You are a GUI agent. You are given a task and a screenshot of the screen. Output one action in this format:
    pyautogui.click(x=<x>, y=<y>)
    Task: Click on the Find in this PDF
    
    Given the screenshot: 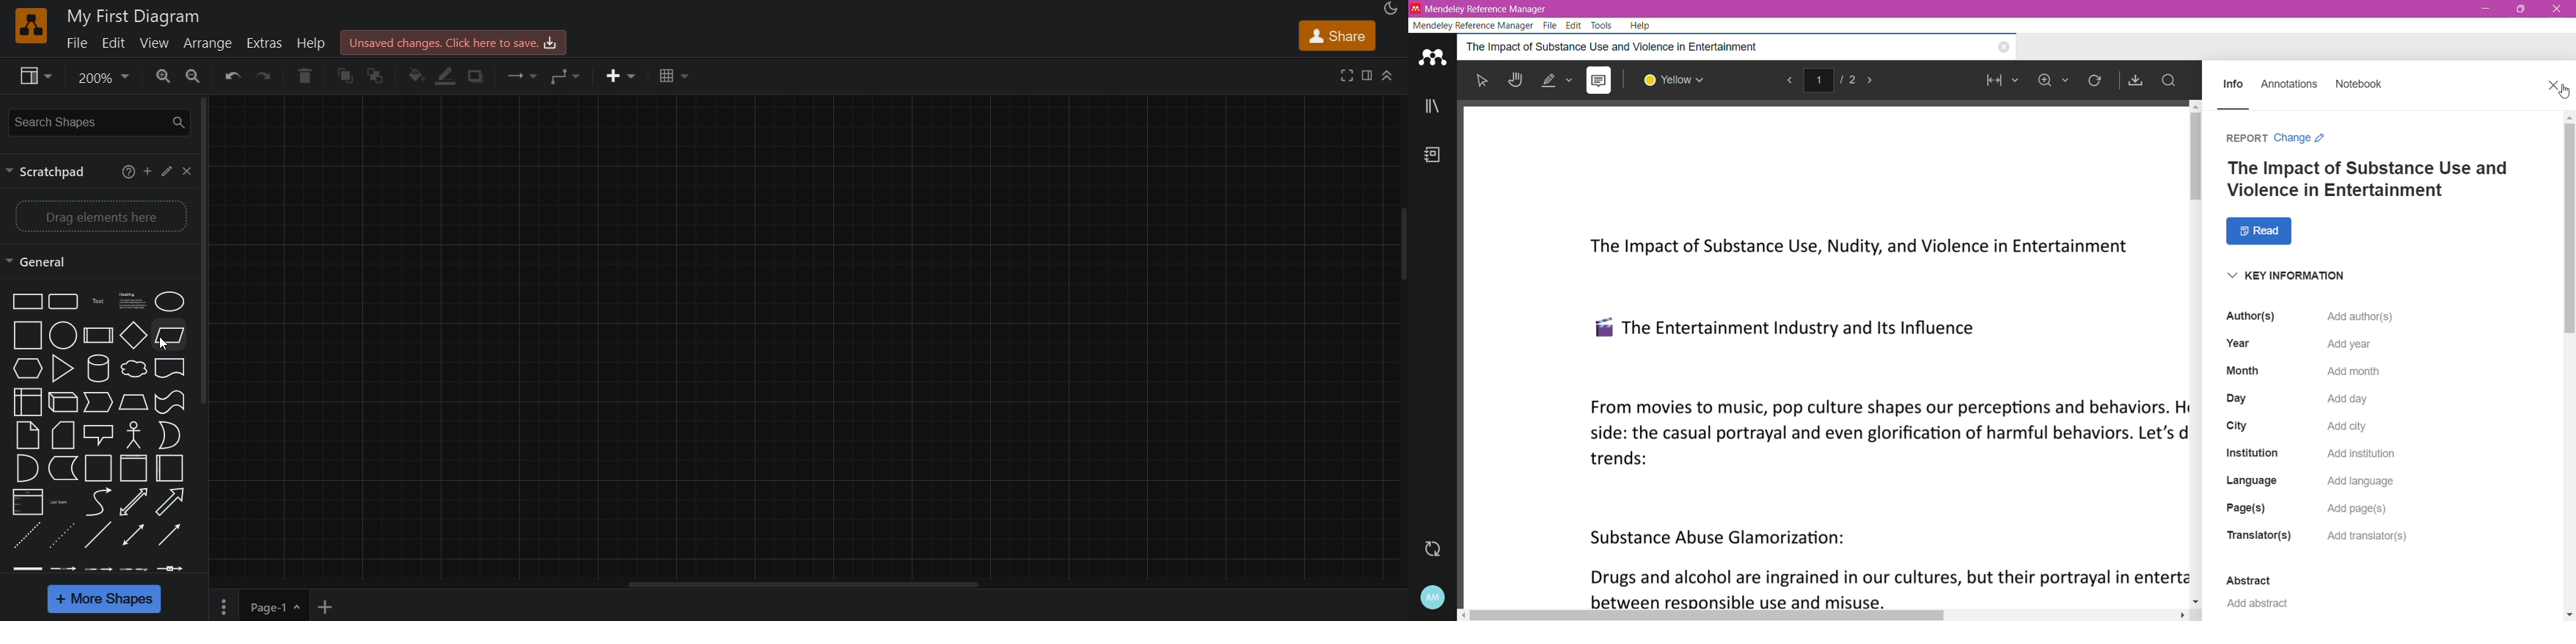 What is the action you would take?
    pyautogui.click(x=2169, y=81)
    